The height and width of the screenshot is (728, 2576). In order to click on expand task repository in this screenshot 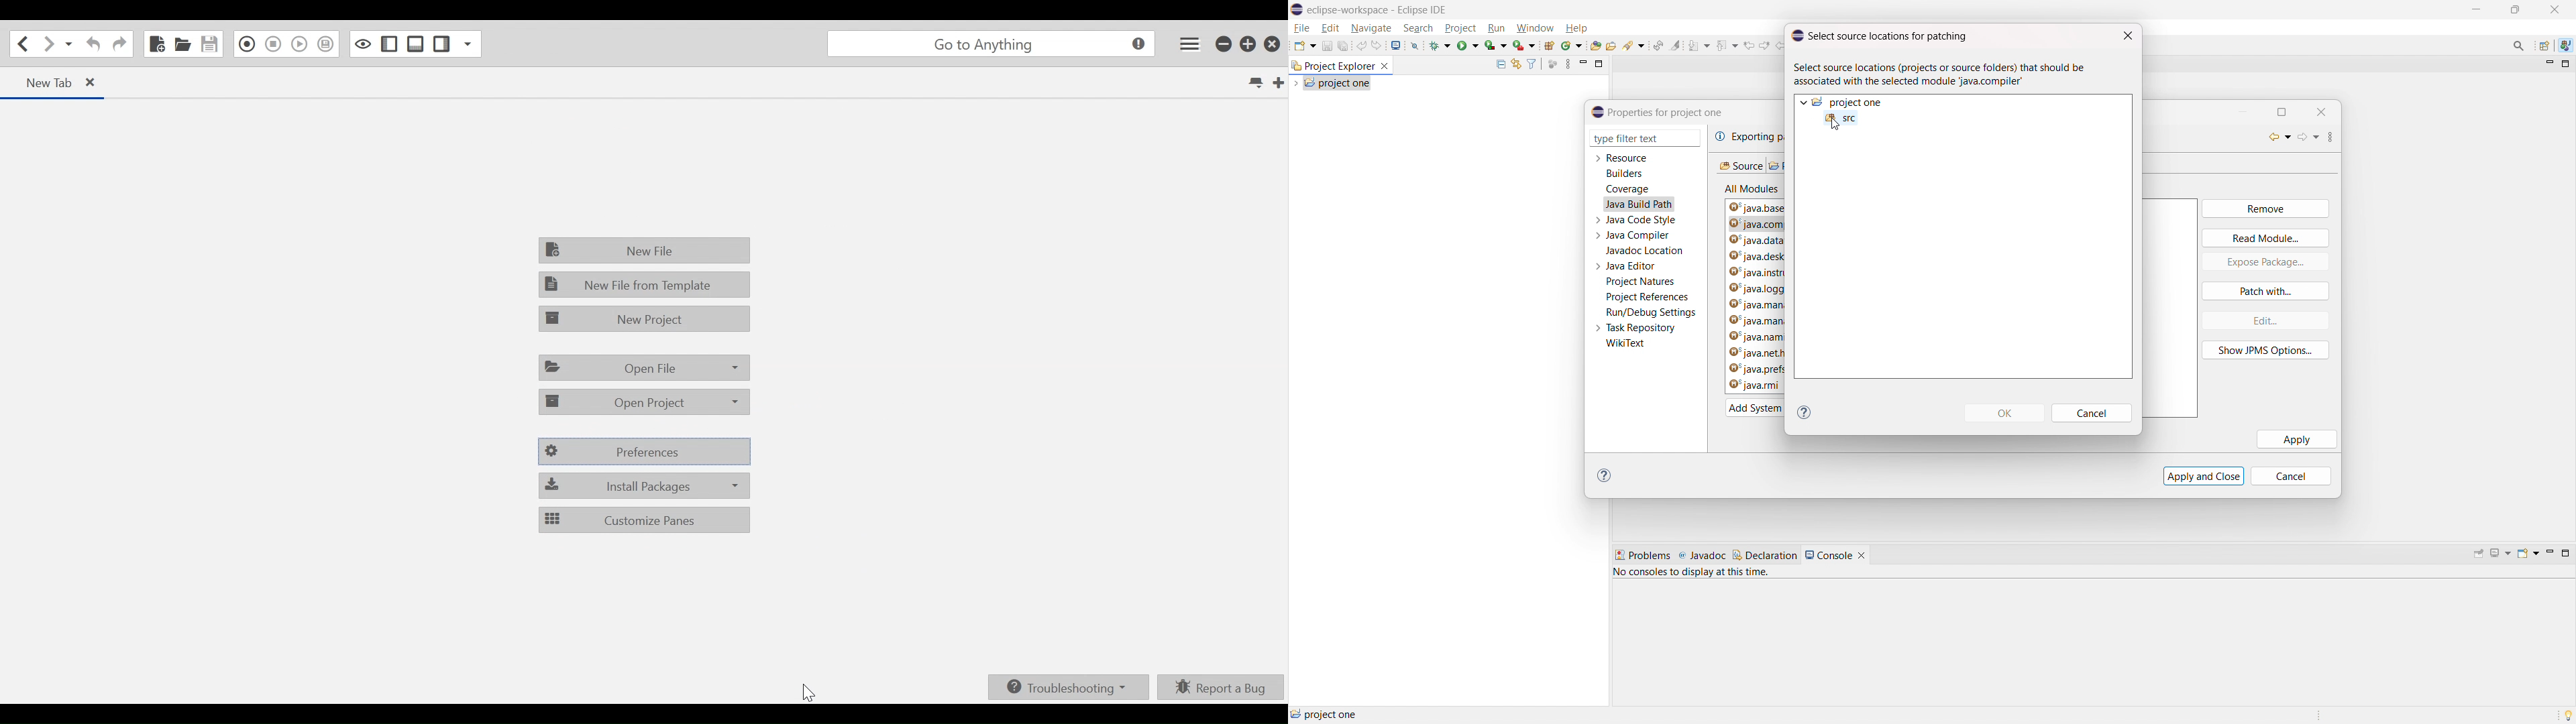, I will do `click(1597, 329)`.